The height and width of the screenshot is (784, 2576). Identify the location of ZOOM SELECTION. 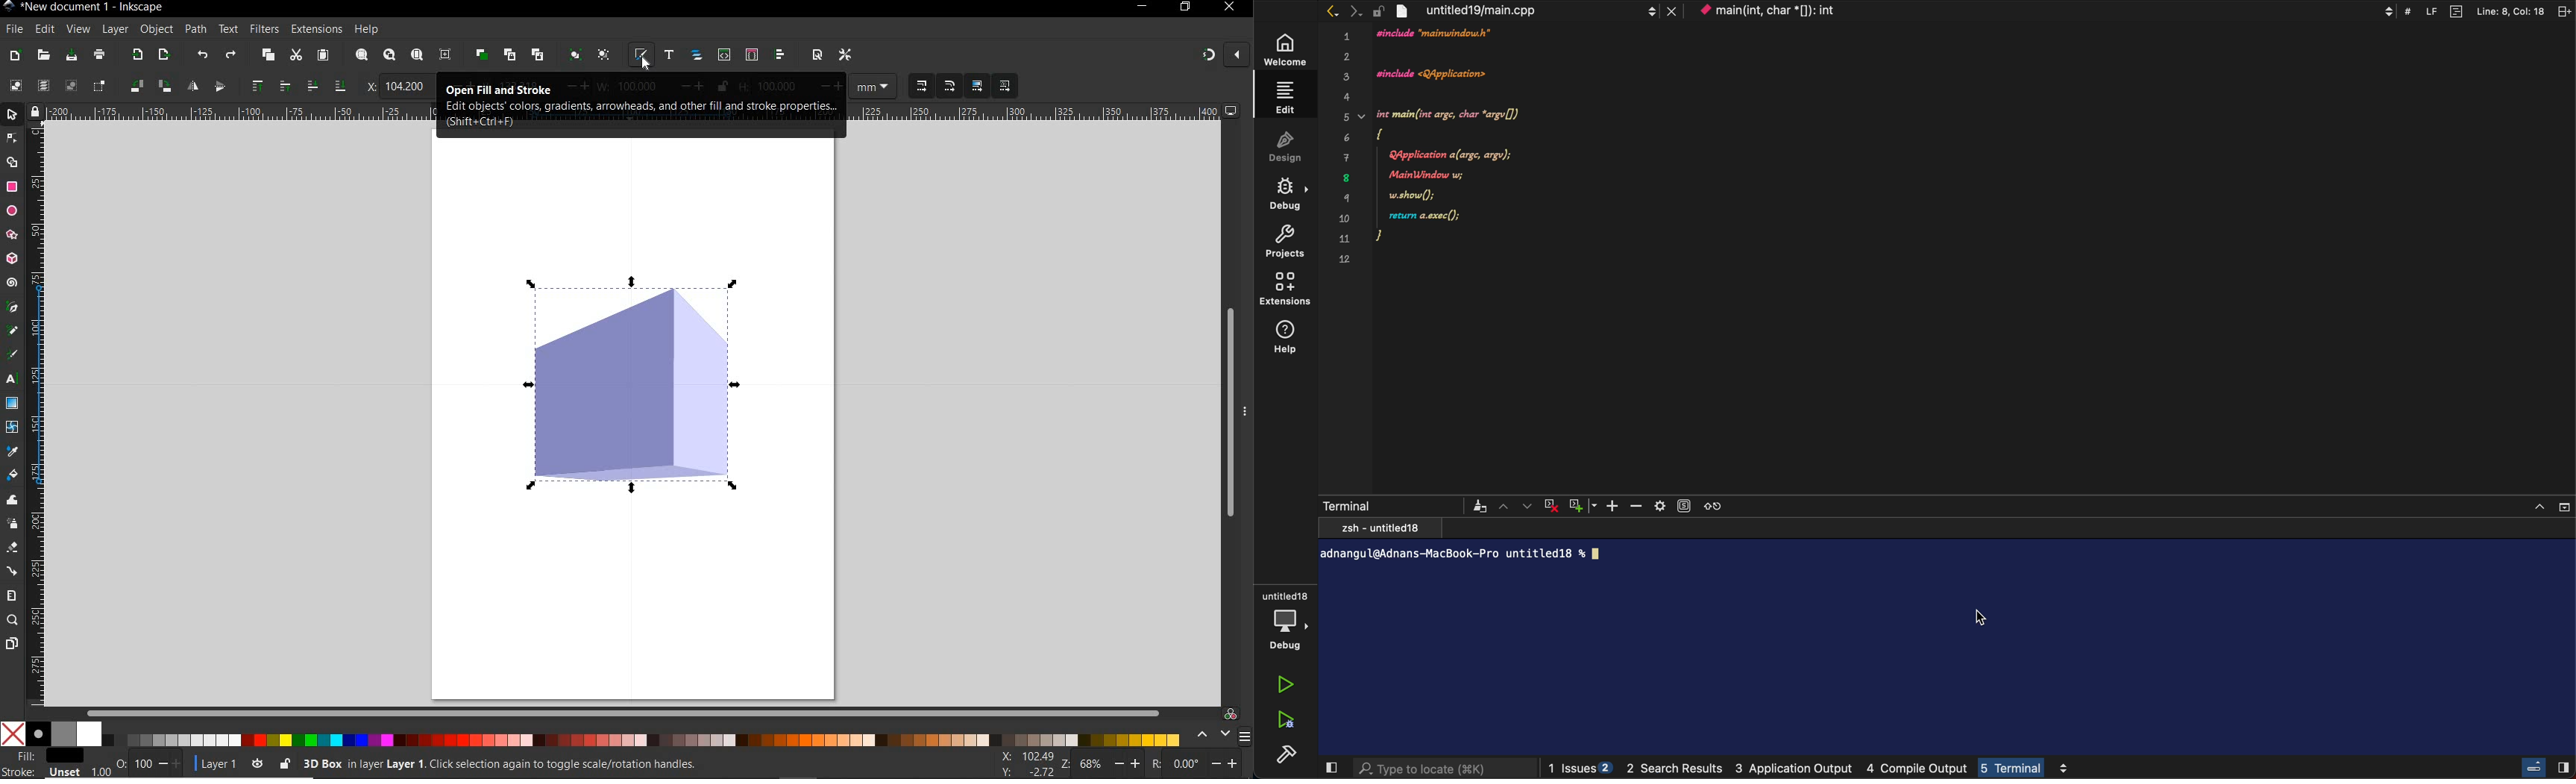
(360, 54).